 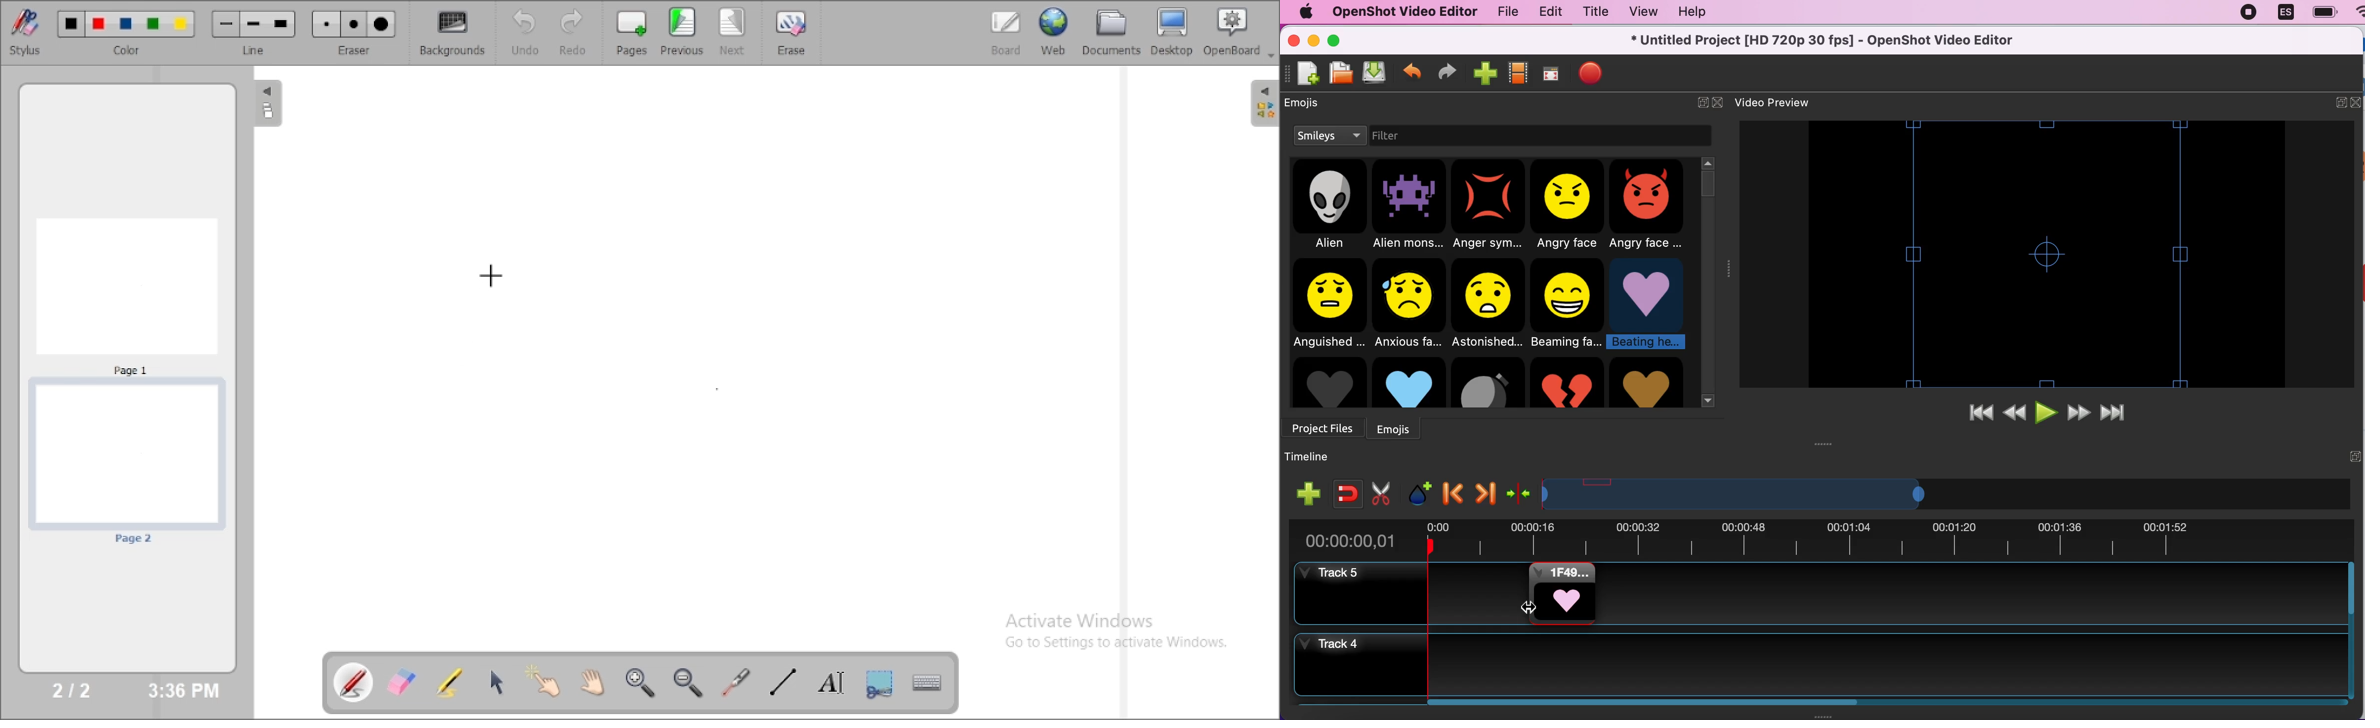 I want to click on redo, so click(x=1448, y=72).